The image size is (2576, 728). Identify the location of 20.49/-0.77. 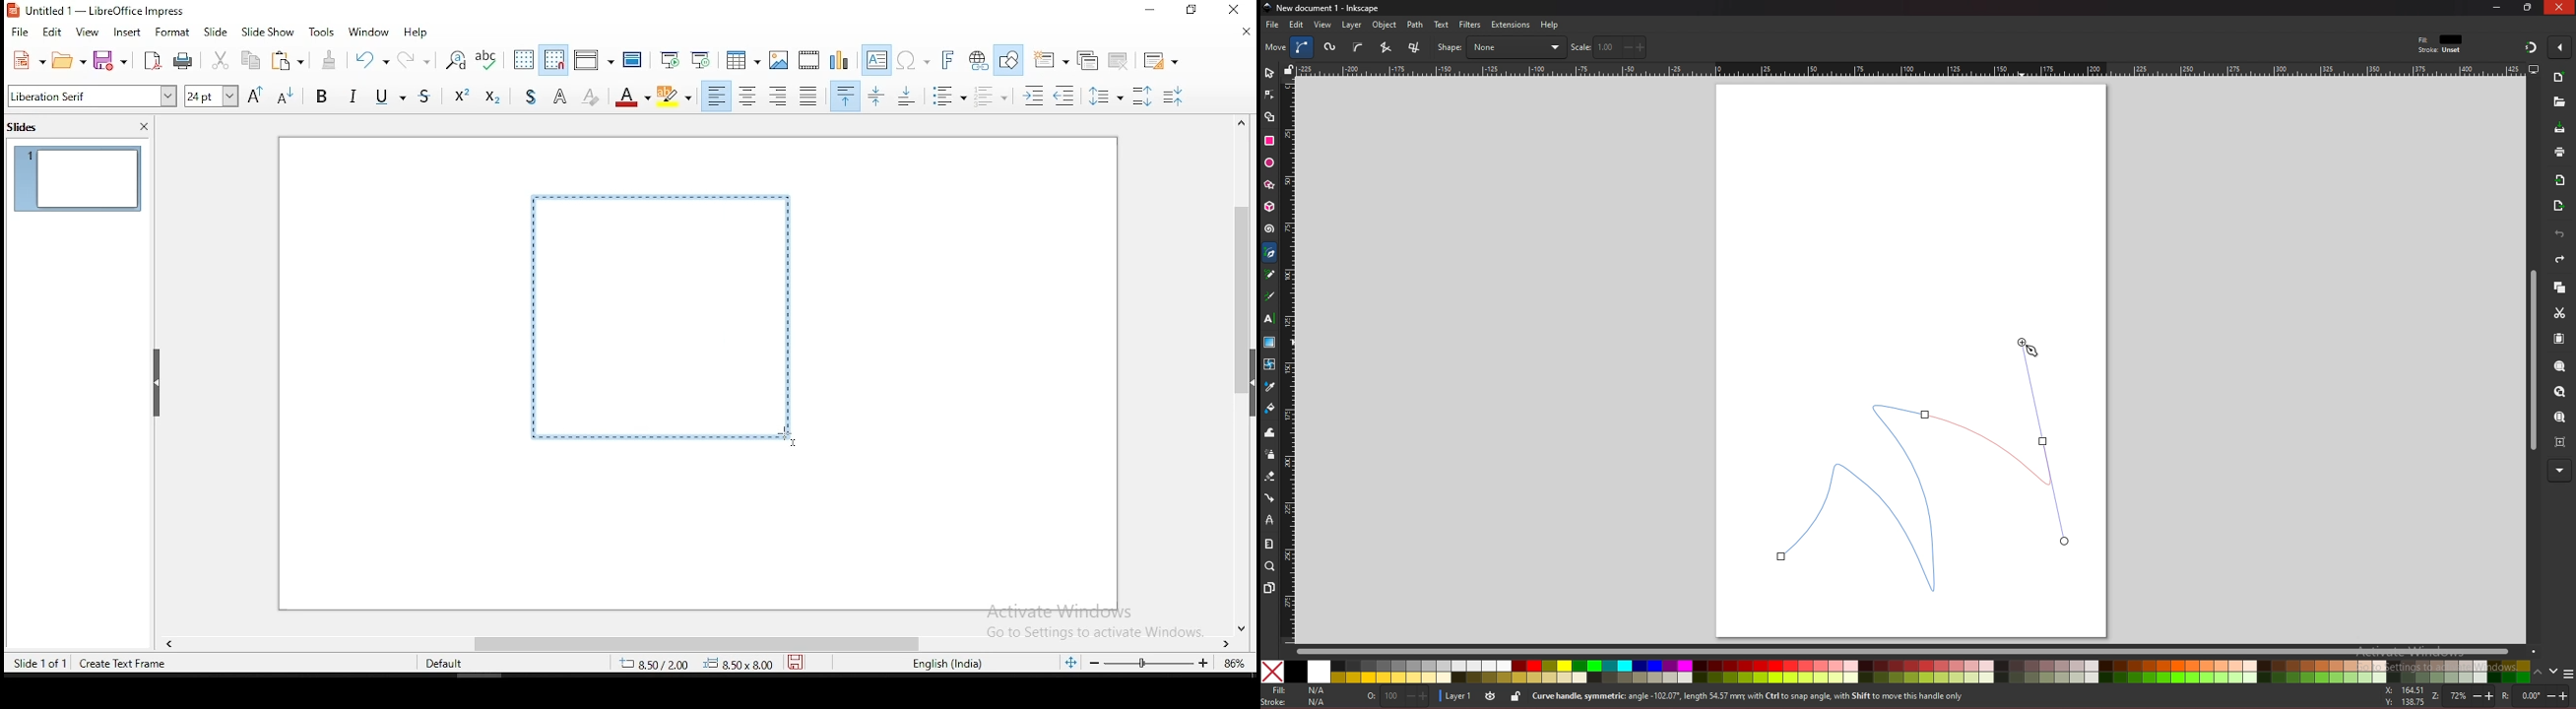
(659, 666).